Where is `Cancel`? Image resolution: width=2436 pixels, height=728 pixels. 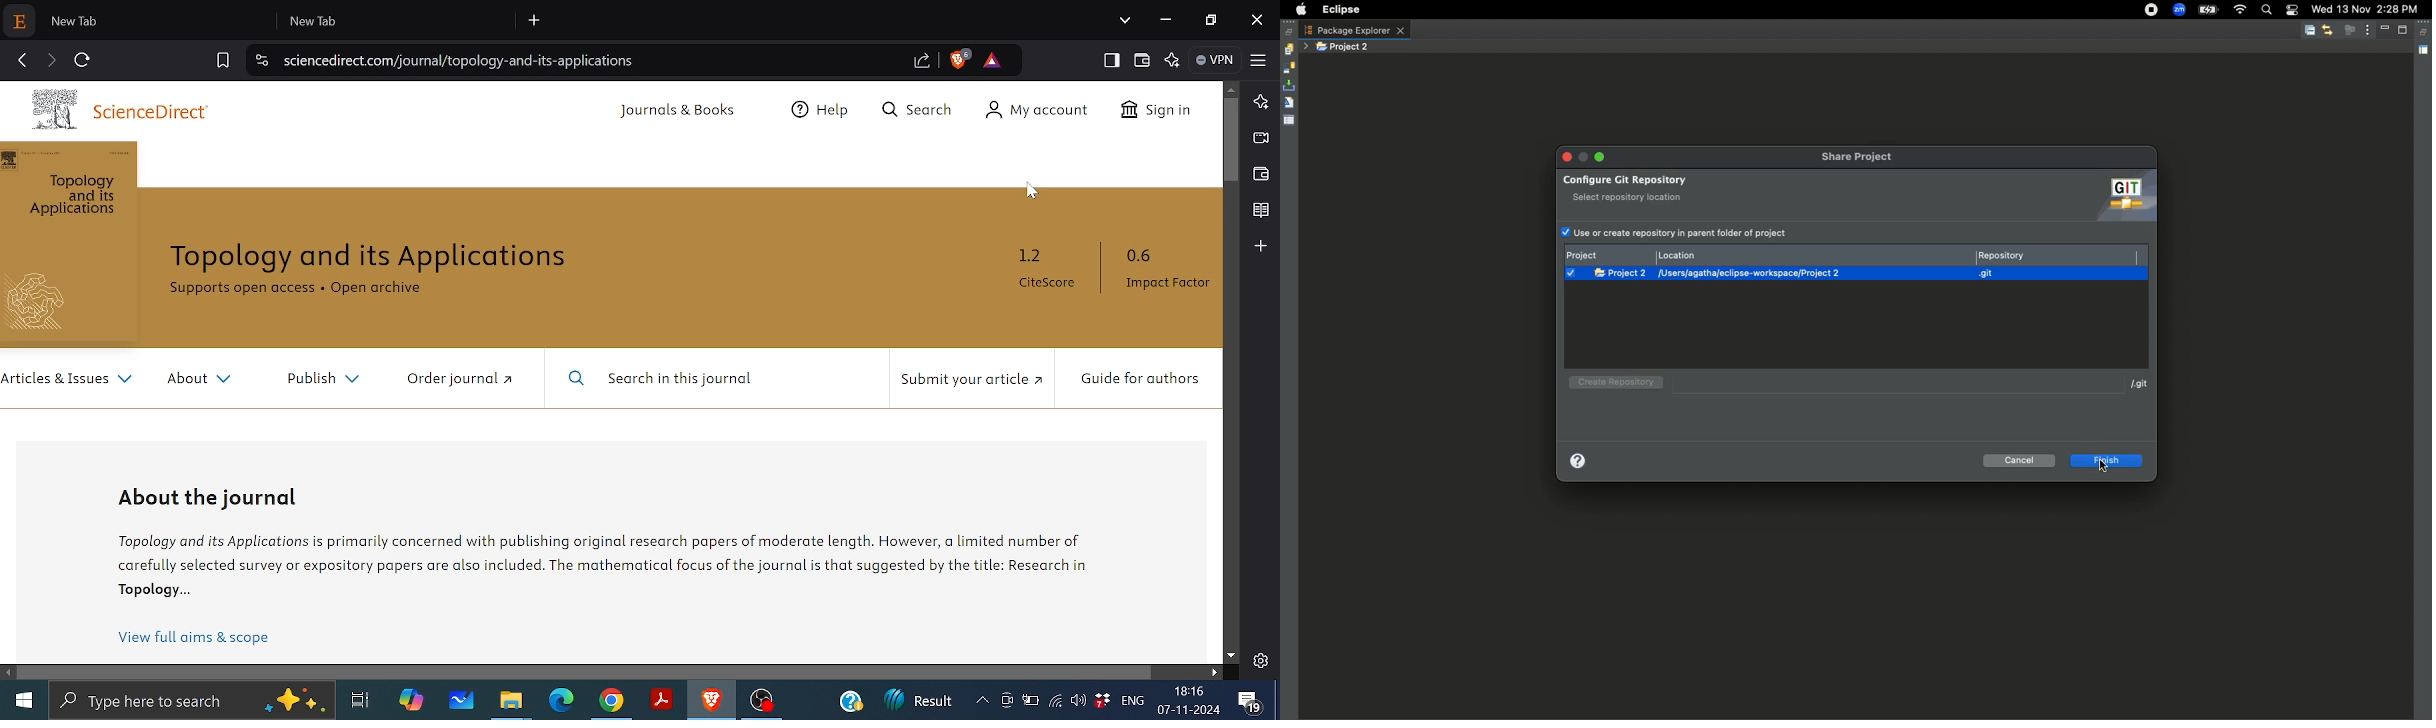
Cancel is located at coordinates (2021, 460).